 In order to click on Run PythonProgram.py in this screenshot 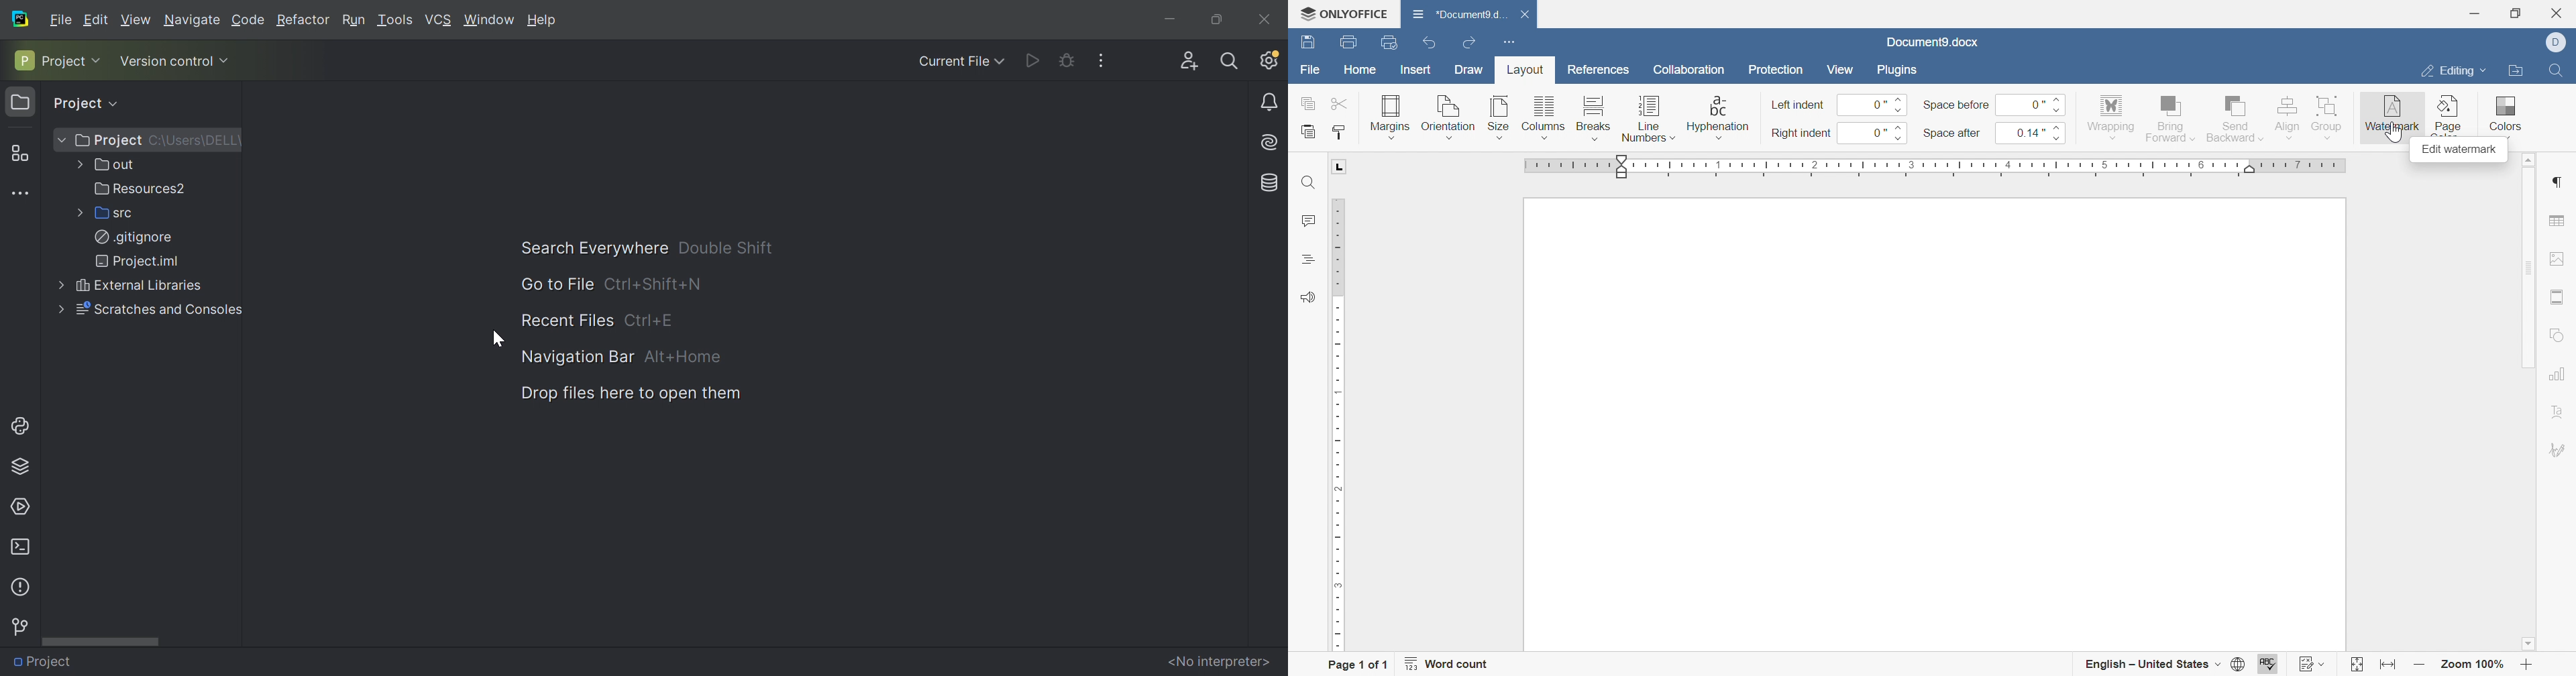, I will do `click(1033, 60)`.